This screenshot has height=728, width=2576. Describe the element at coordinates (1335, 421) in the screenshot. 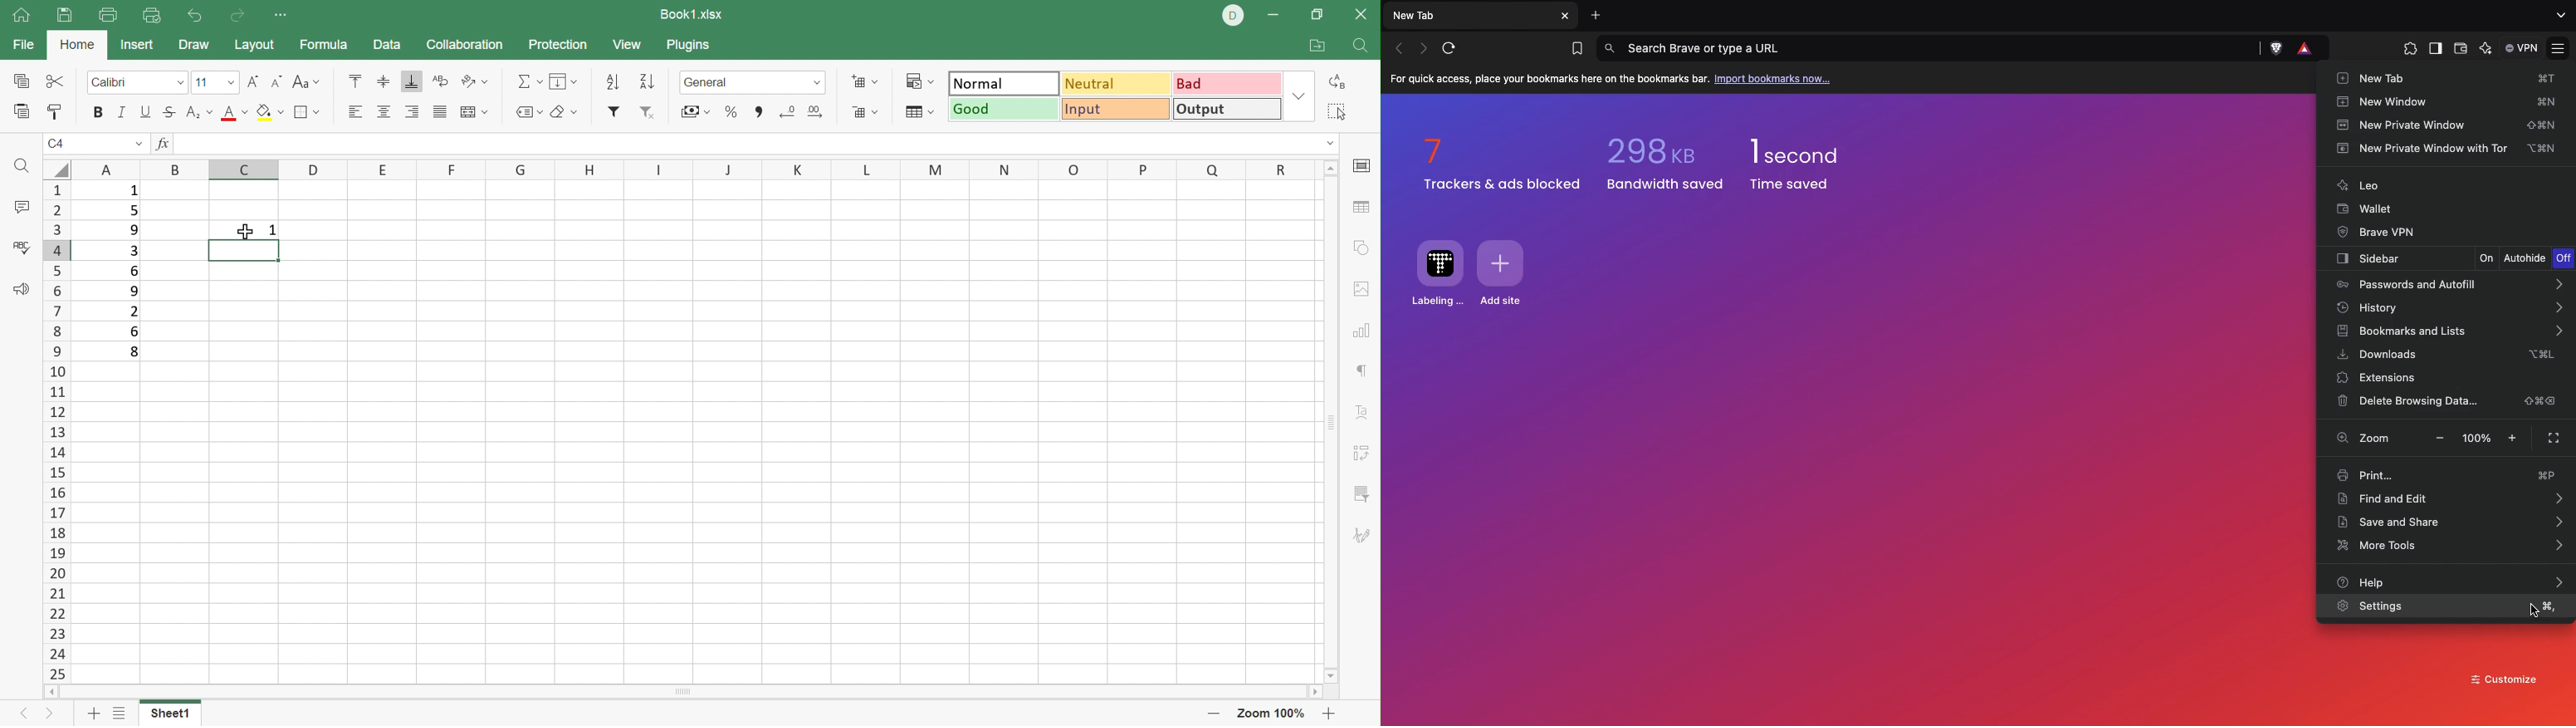

I see `Scroll Bar` at that location.